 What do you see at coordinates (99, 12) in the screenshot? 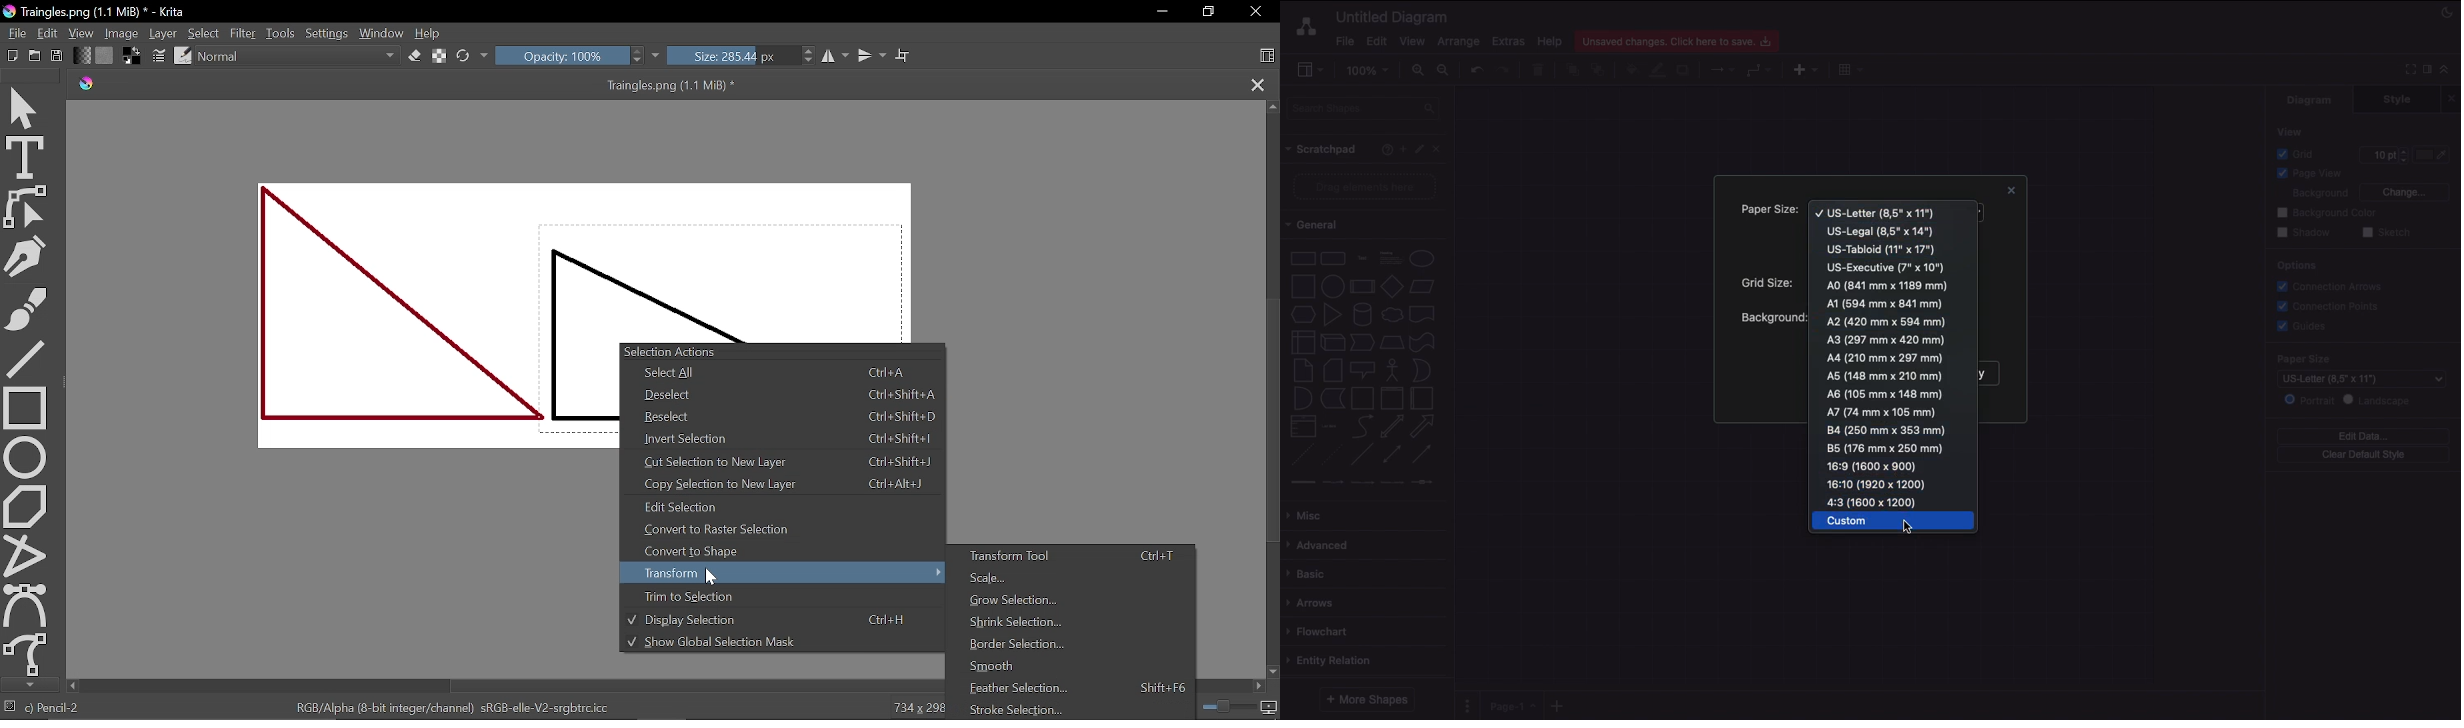
I see `Traingles.png (1.1 MiB) * - Krita` at bounding box center [99, 12].